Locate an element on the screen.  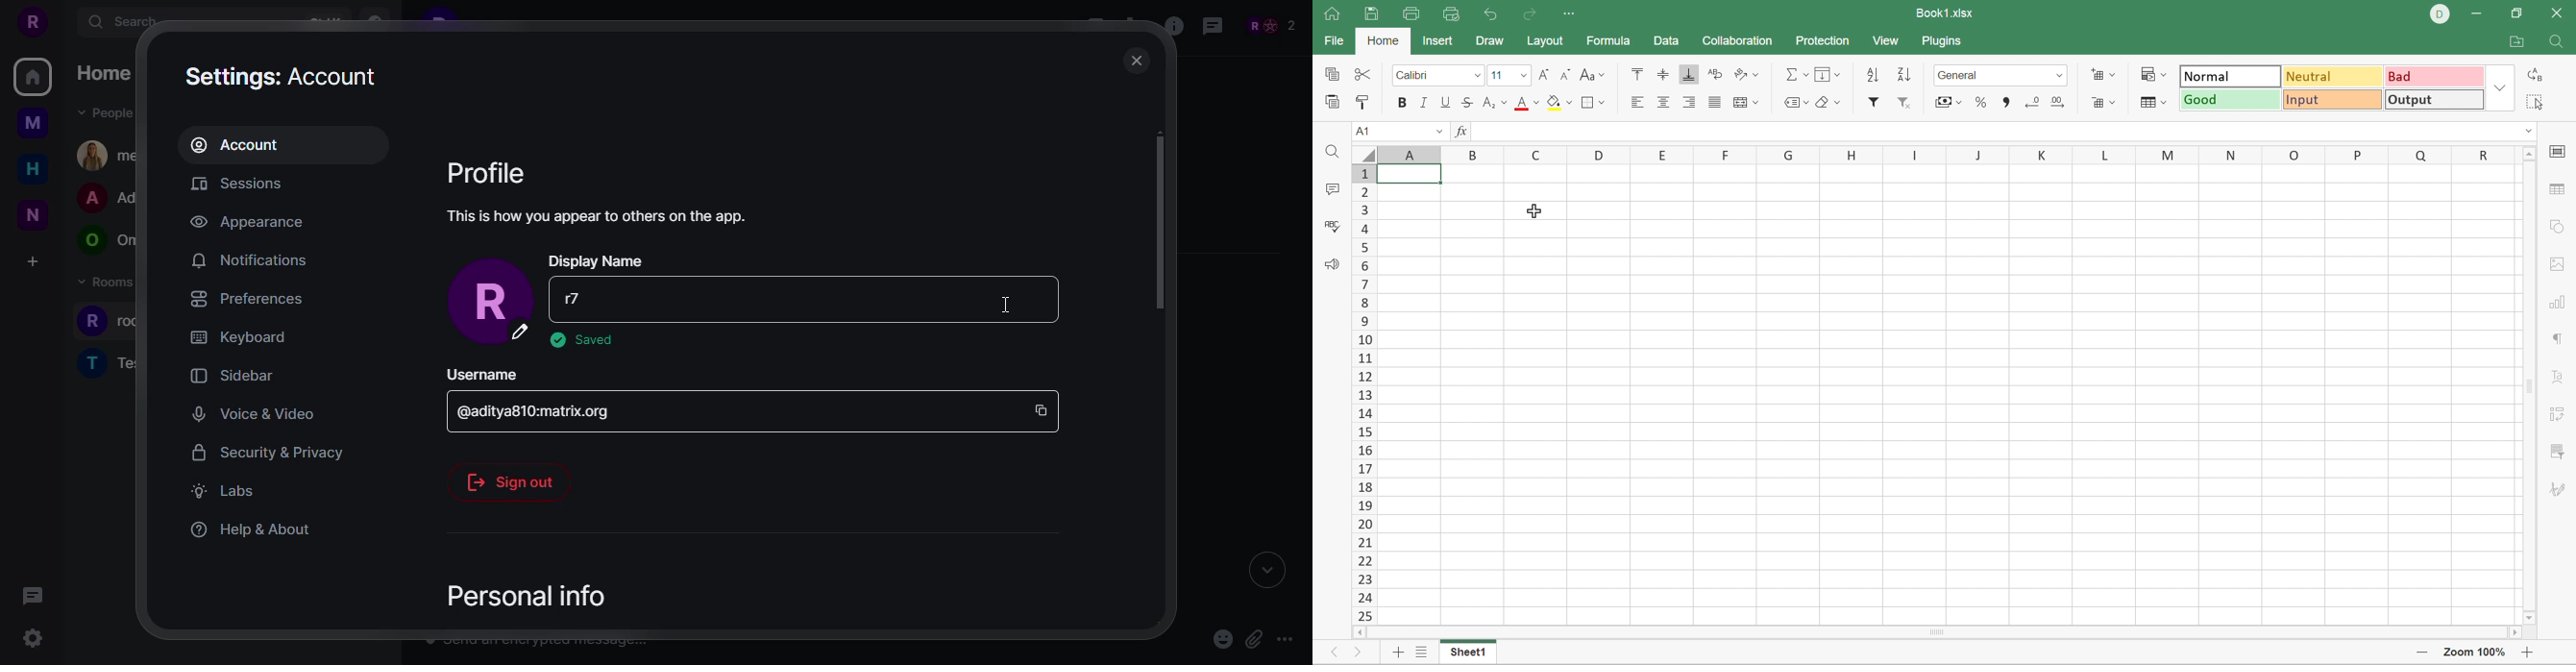
Insert is located at coordinates (1441, 43).